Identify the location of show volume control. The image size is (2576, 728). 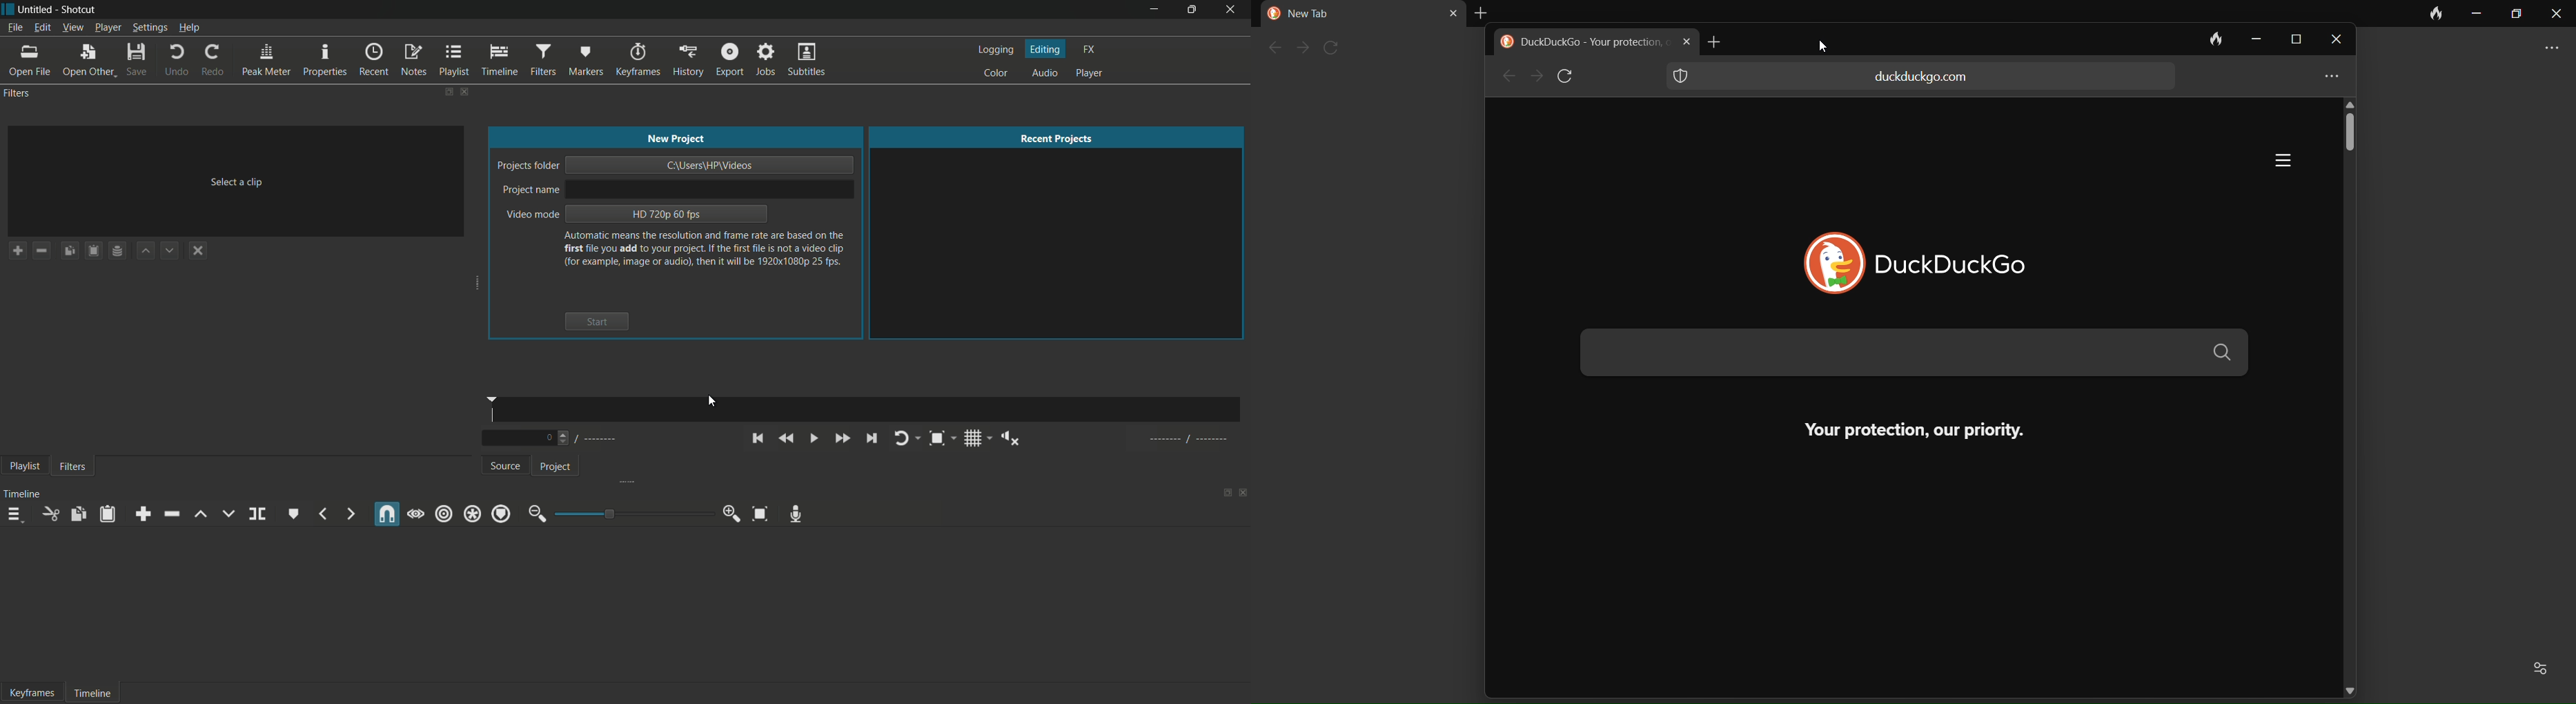
(1012, 439).